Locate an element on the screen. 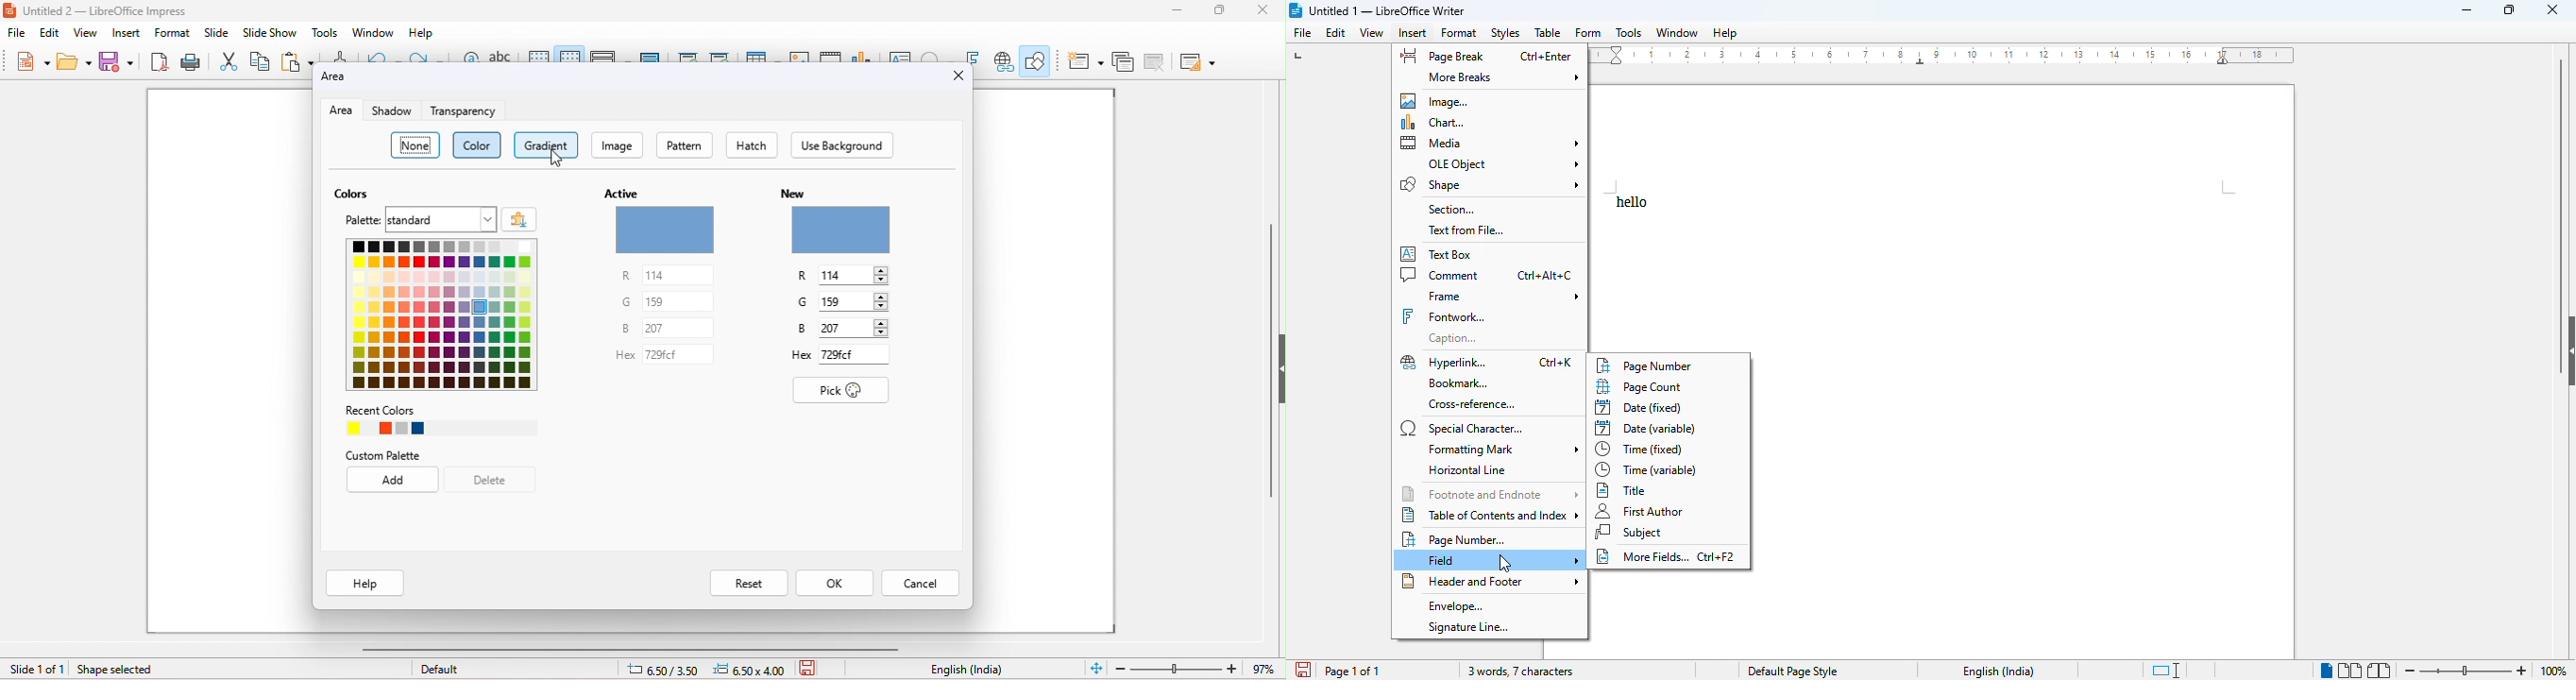 The height and width of the screenshot is (700, 2576). subject is located at coordinates (1631, 532).